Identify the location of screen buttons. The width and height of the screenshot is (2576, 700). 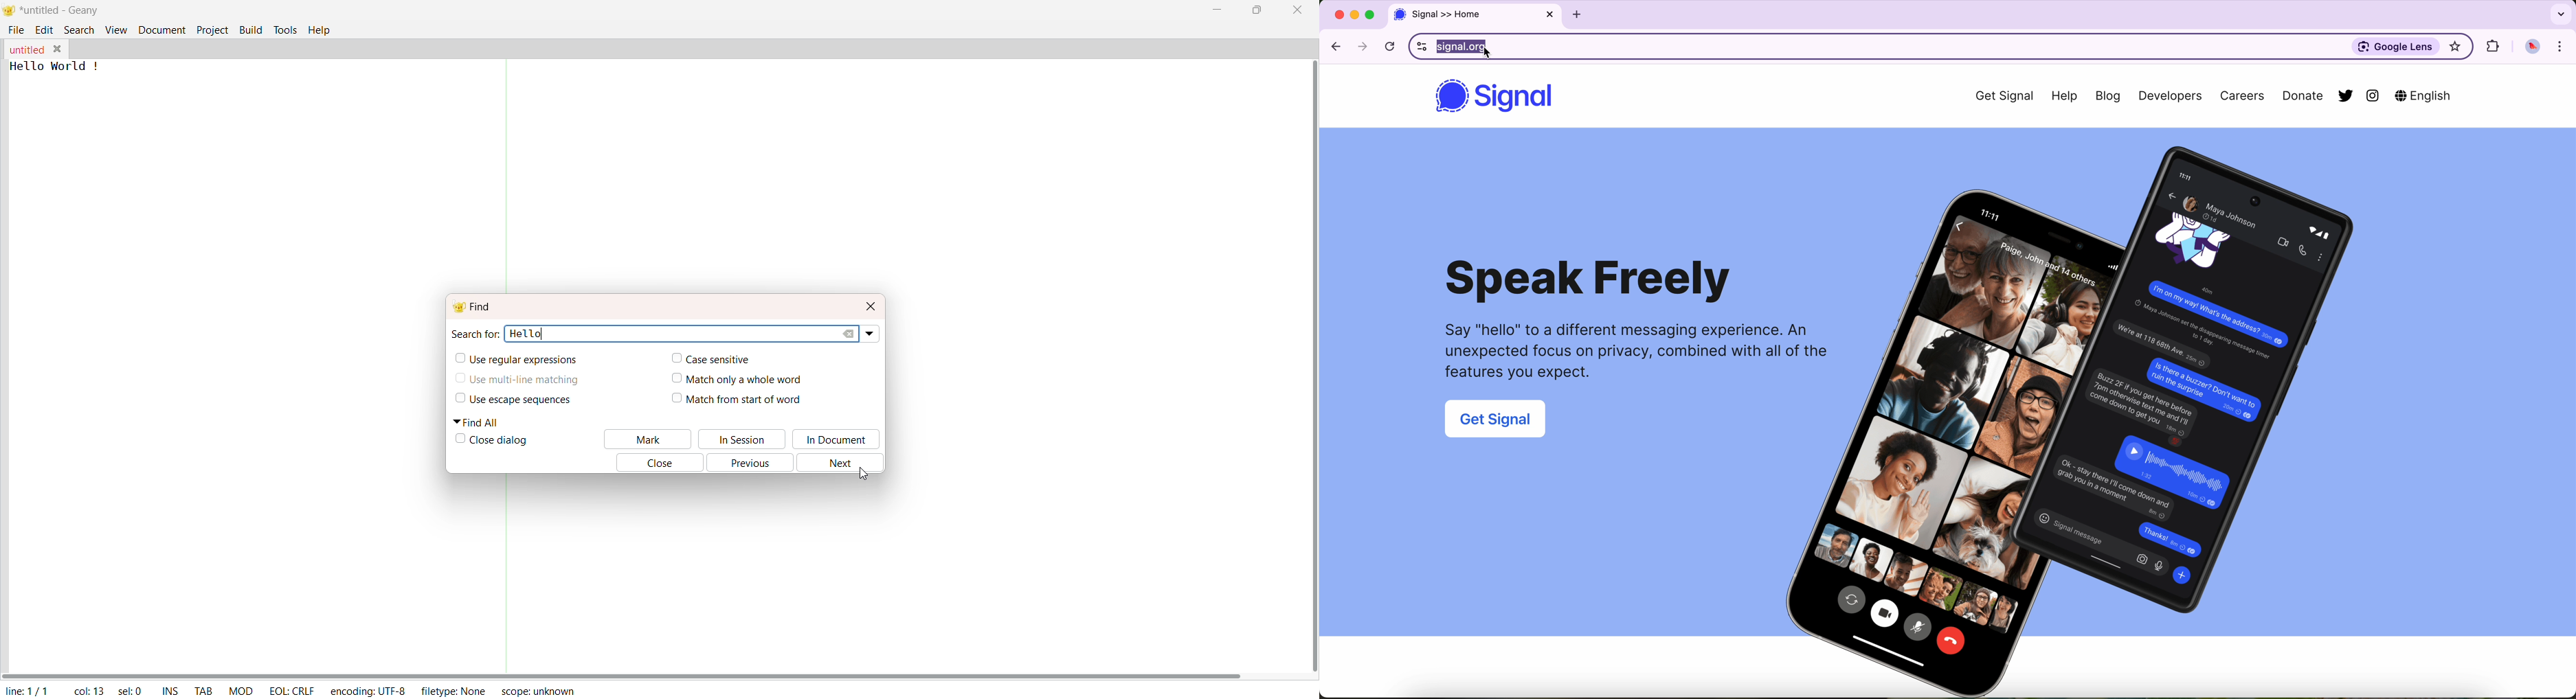
(1352, 15).